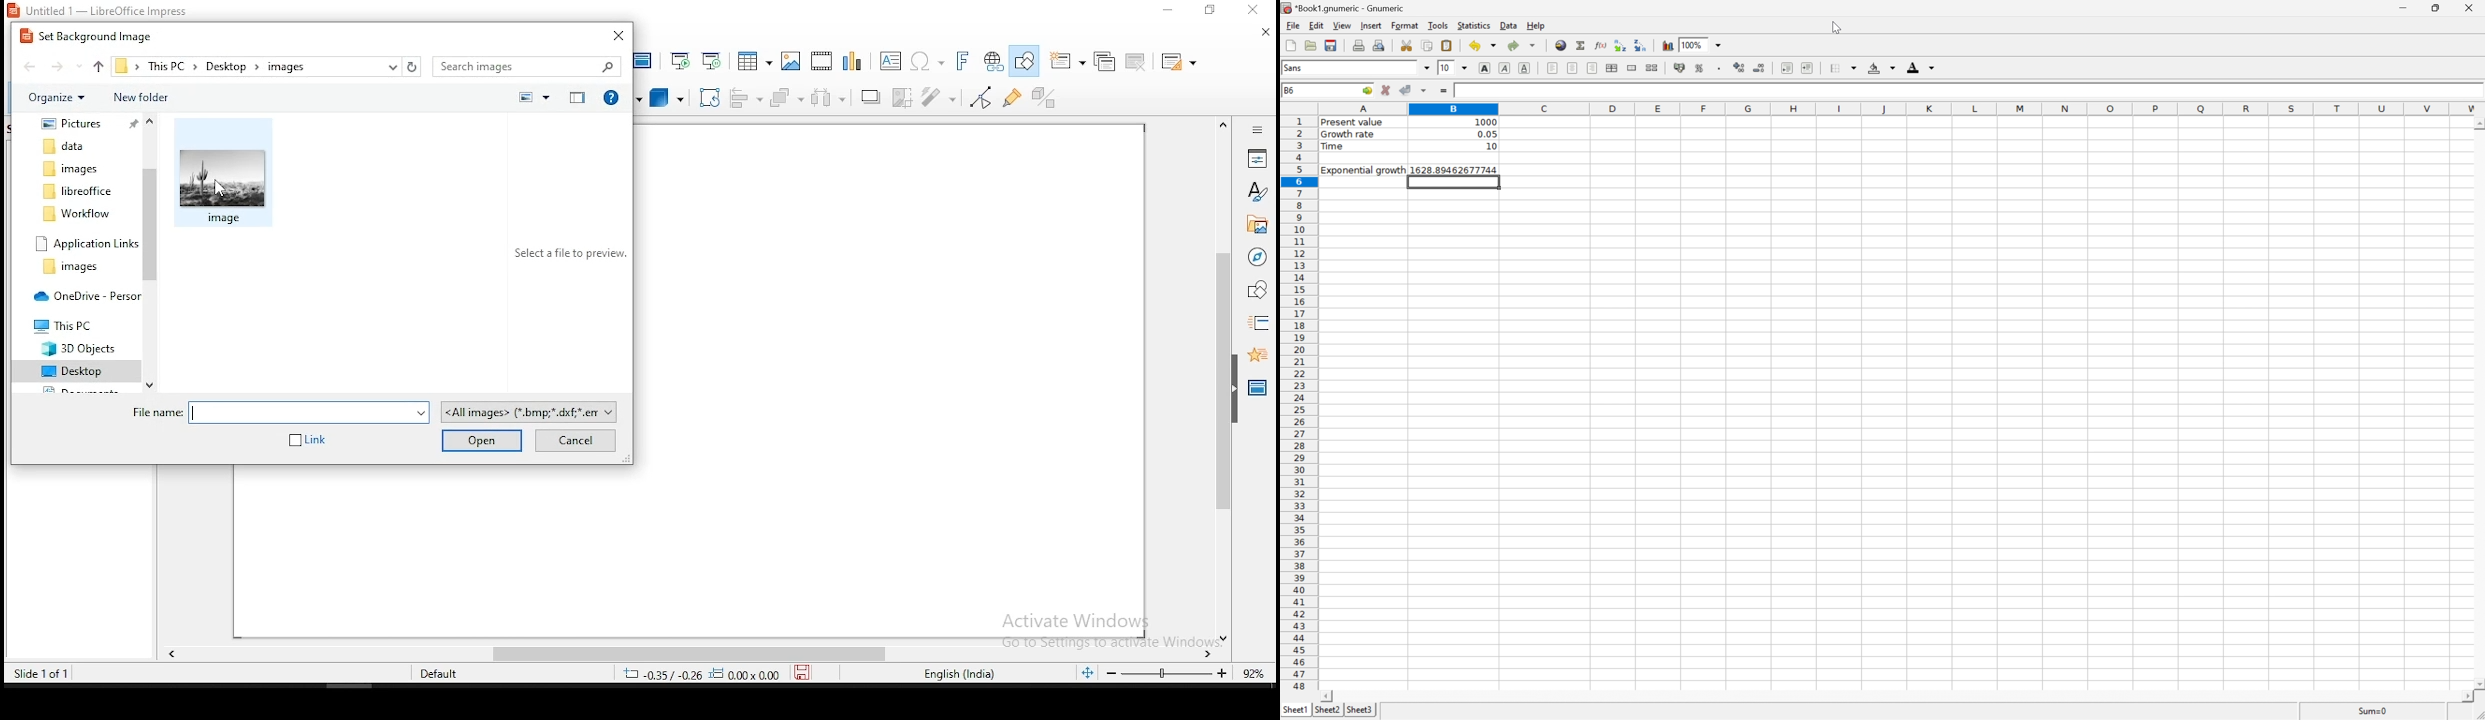 This screenshot has height=728, width=2492. I want to click on back, so click(31, 66).